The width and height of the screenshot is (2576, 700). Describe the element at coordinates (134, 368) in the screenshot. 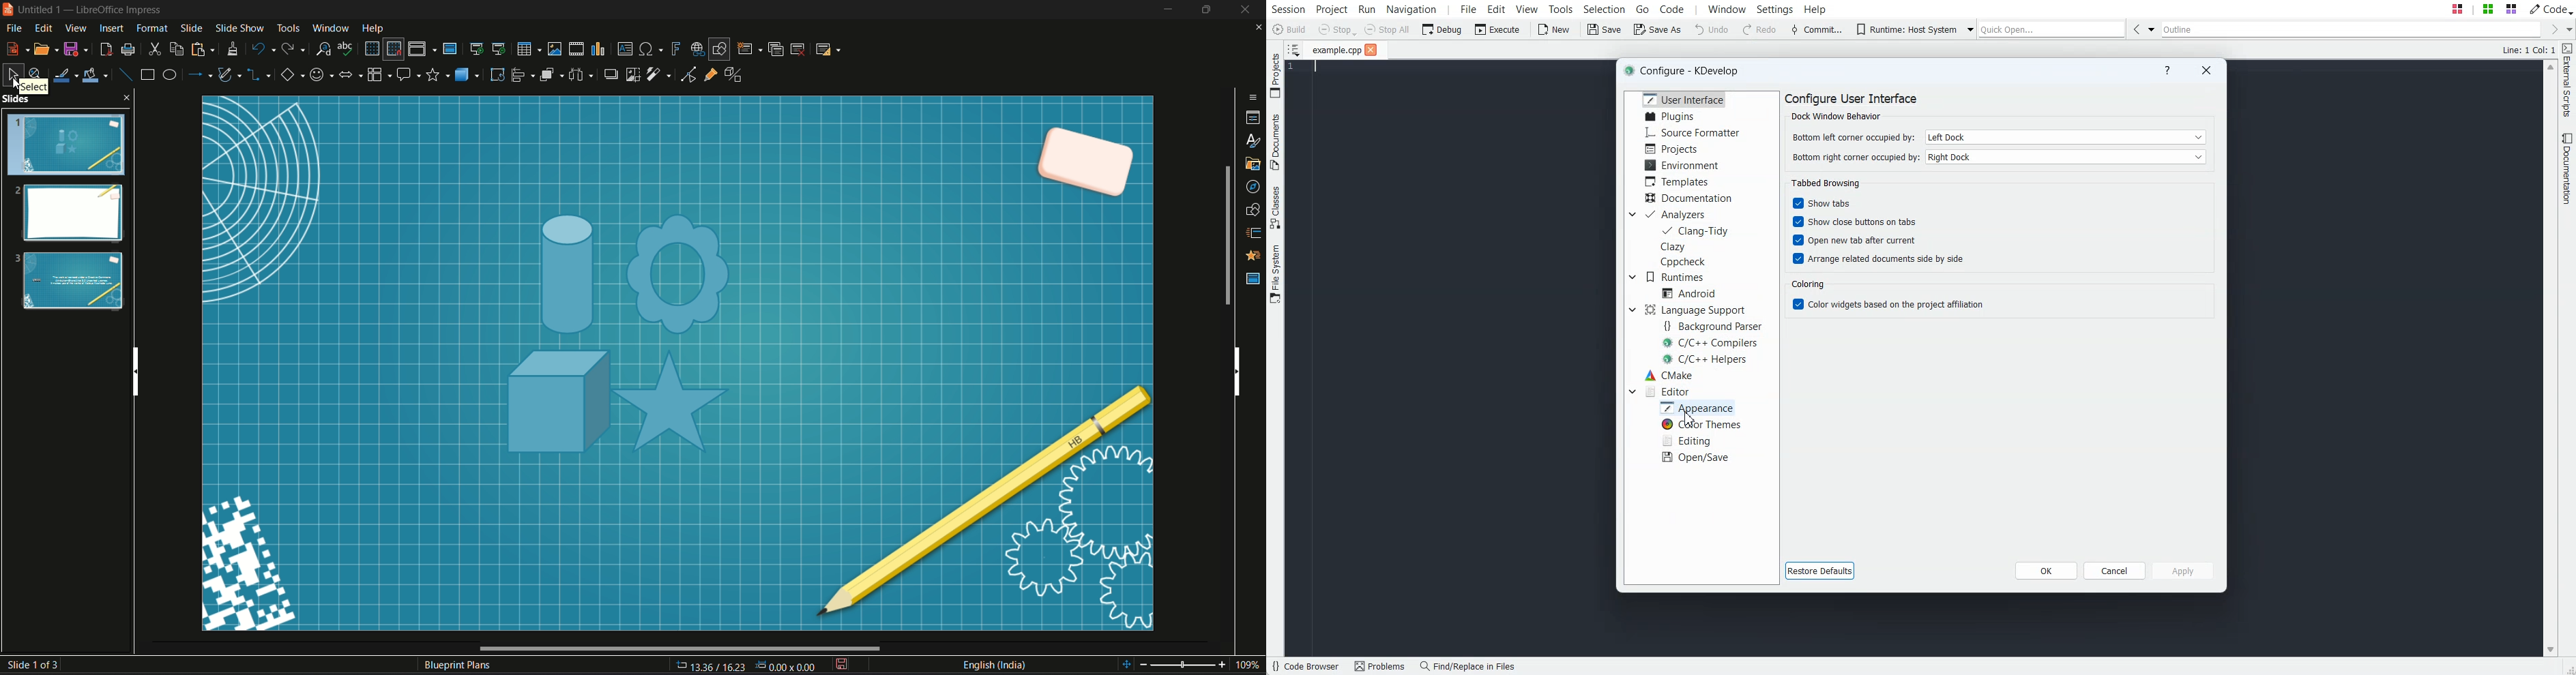

I see `Vertical scroll bar` at that location.